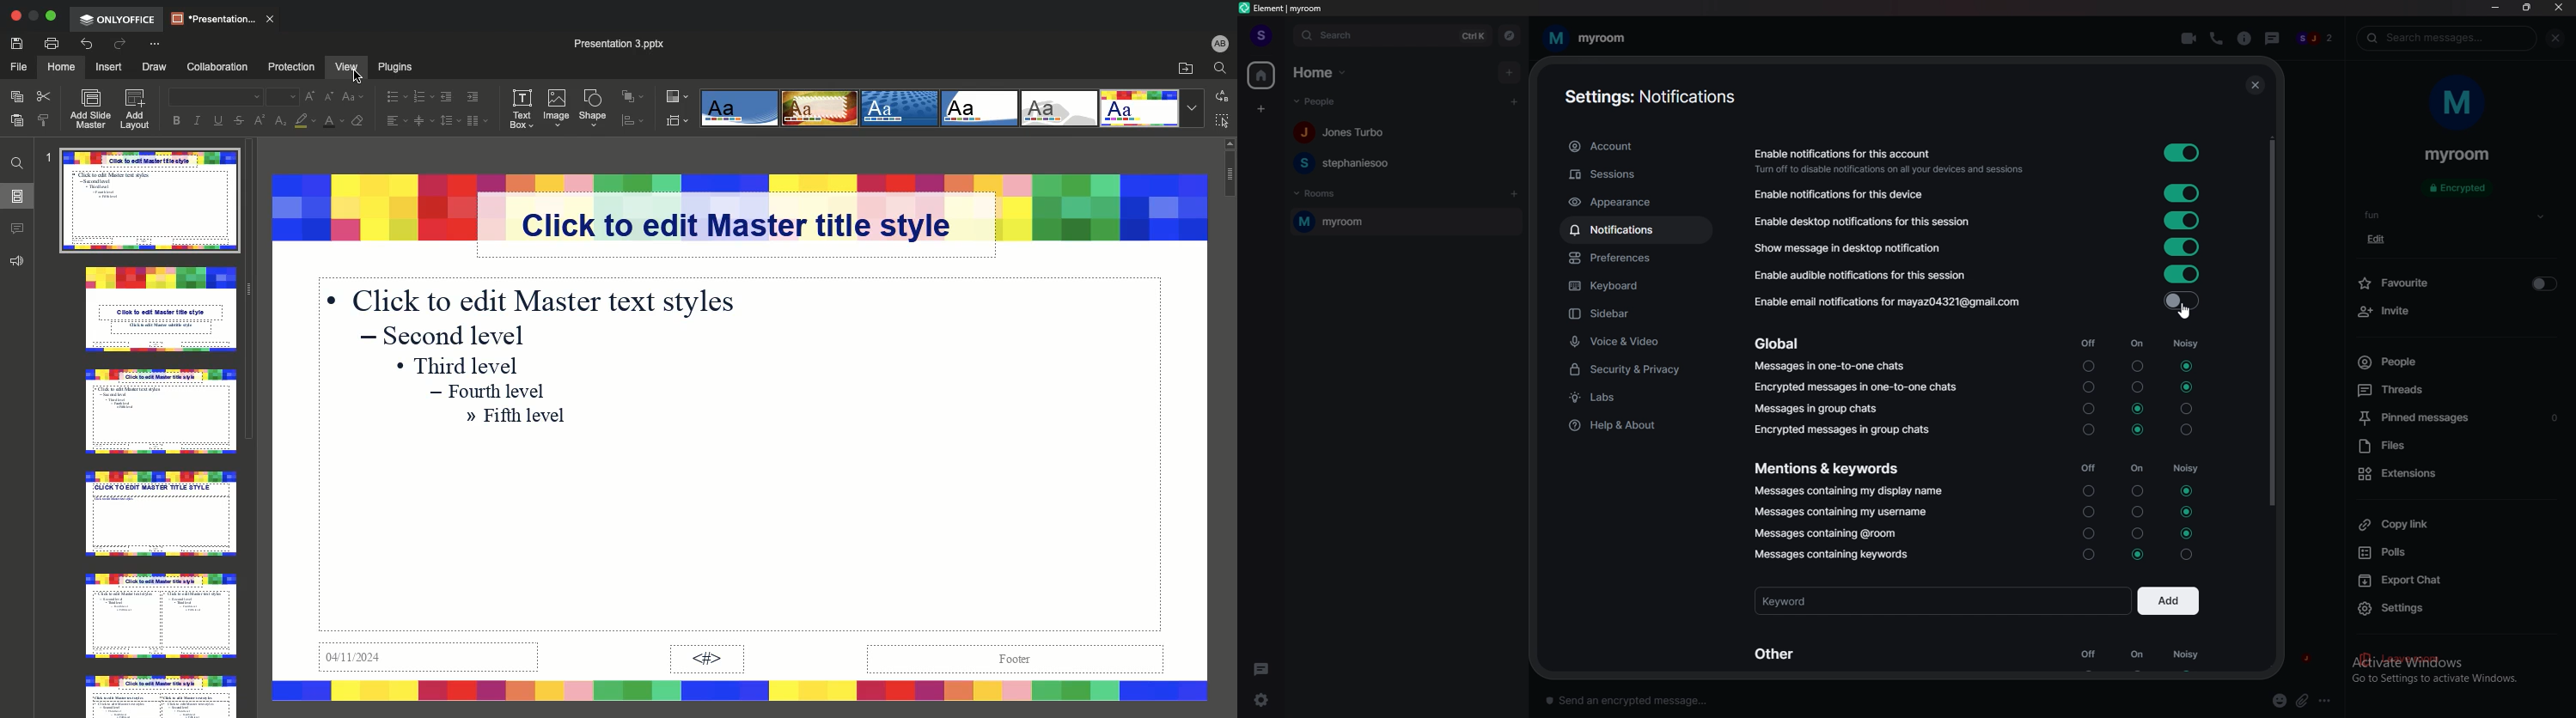  I want to click on Clear style, so click(356, 123).